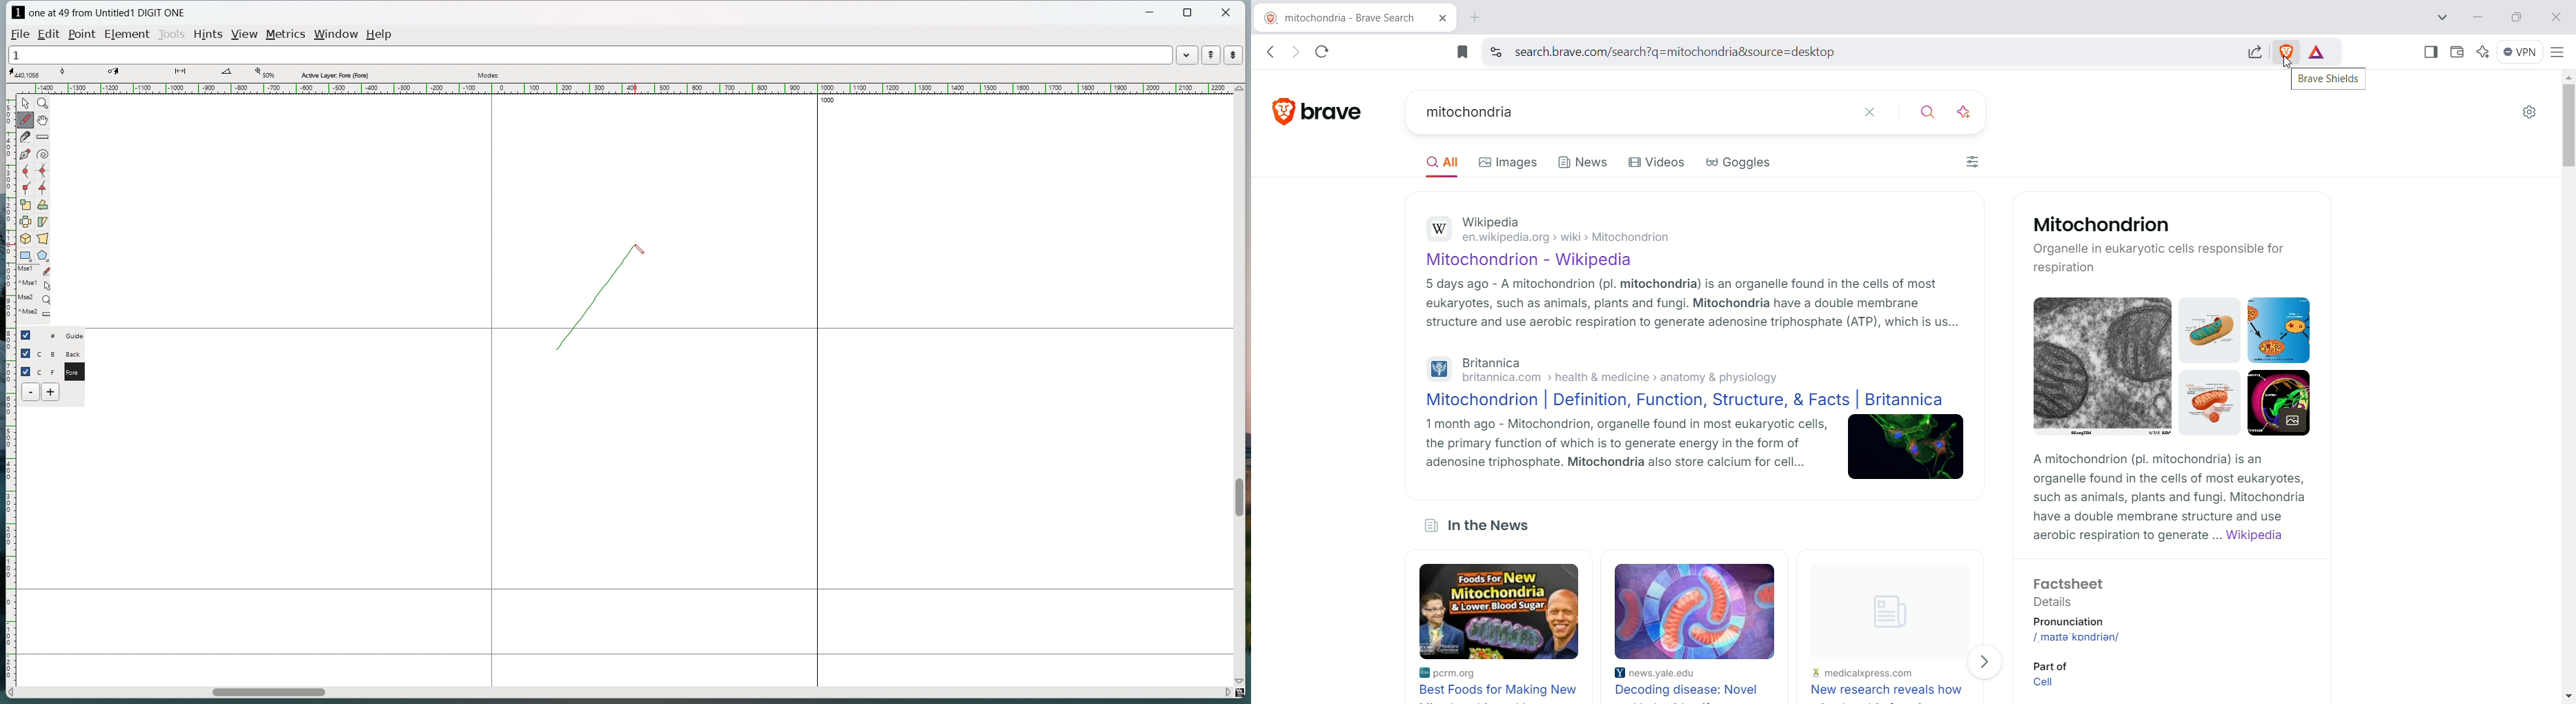 The width and height of the screenshot is (2576, 728). What do you see at coordinates (380, 35) in the screenshot?
I see `help` at bounding box center [380, 35].